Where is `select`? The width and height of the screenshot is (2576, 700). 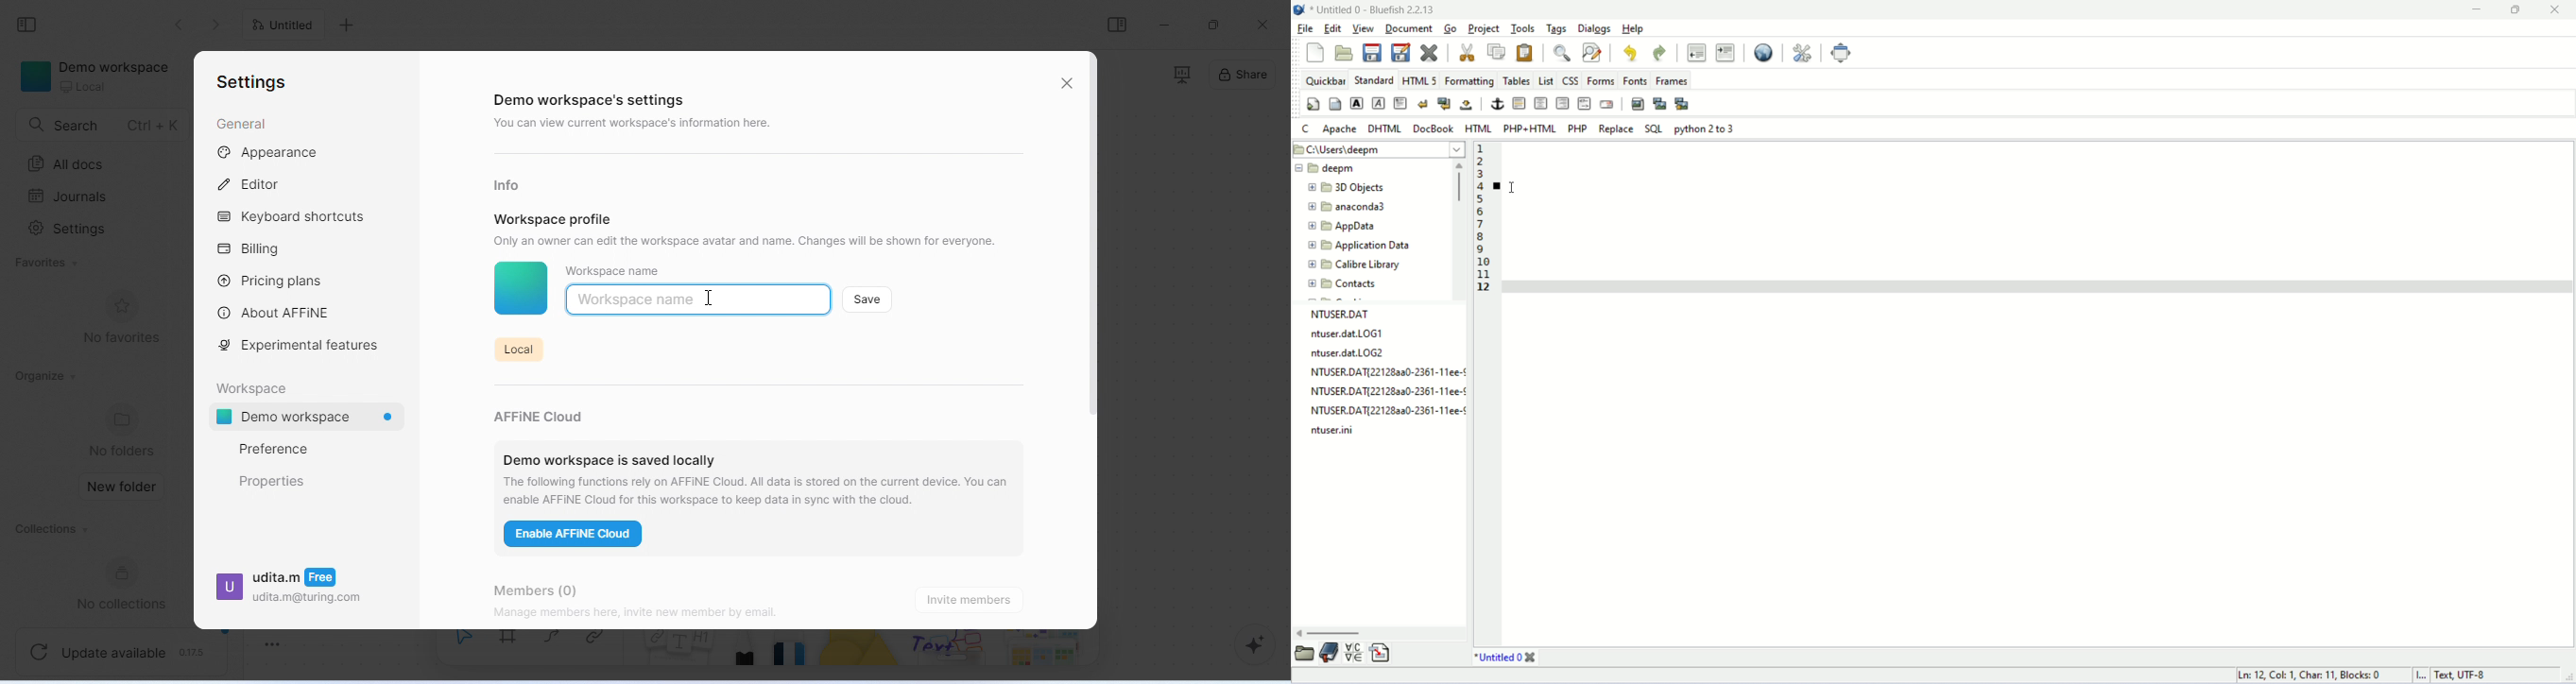
select is located at coordinates (463, 648).